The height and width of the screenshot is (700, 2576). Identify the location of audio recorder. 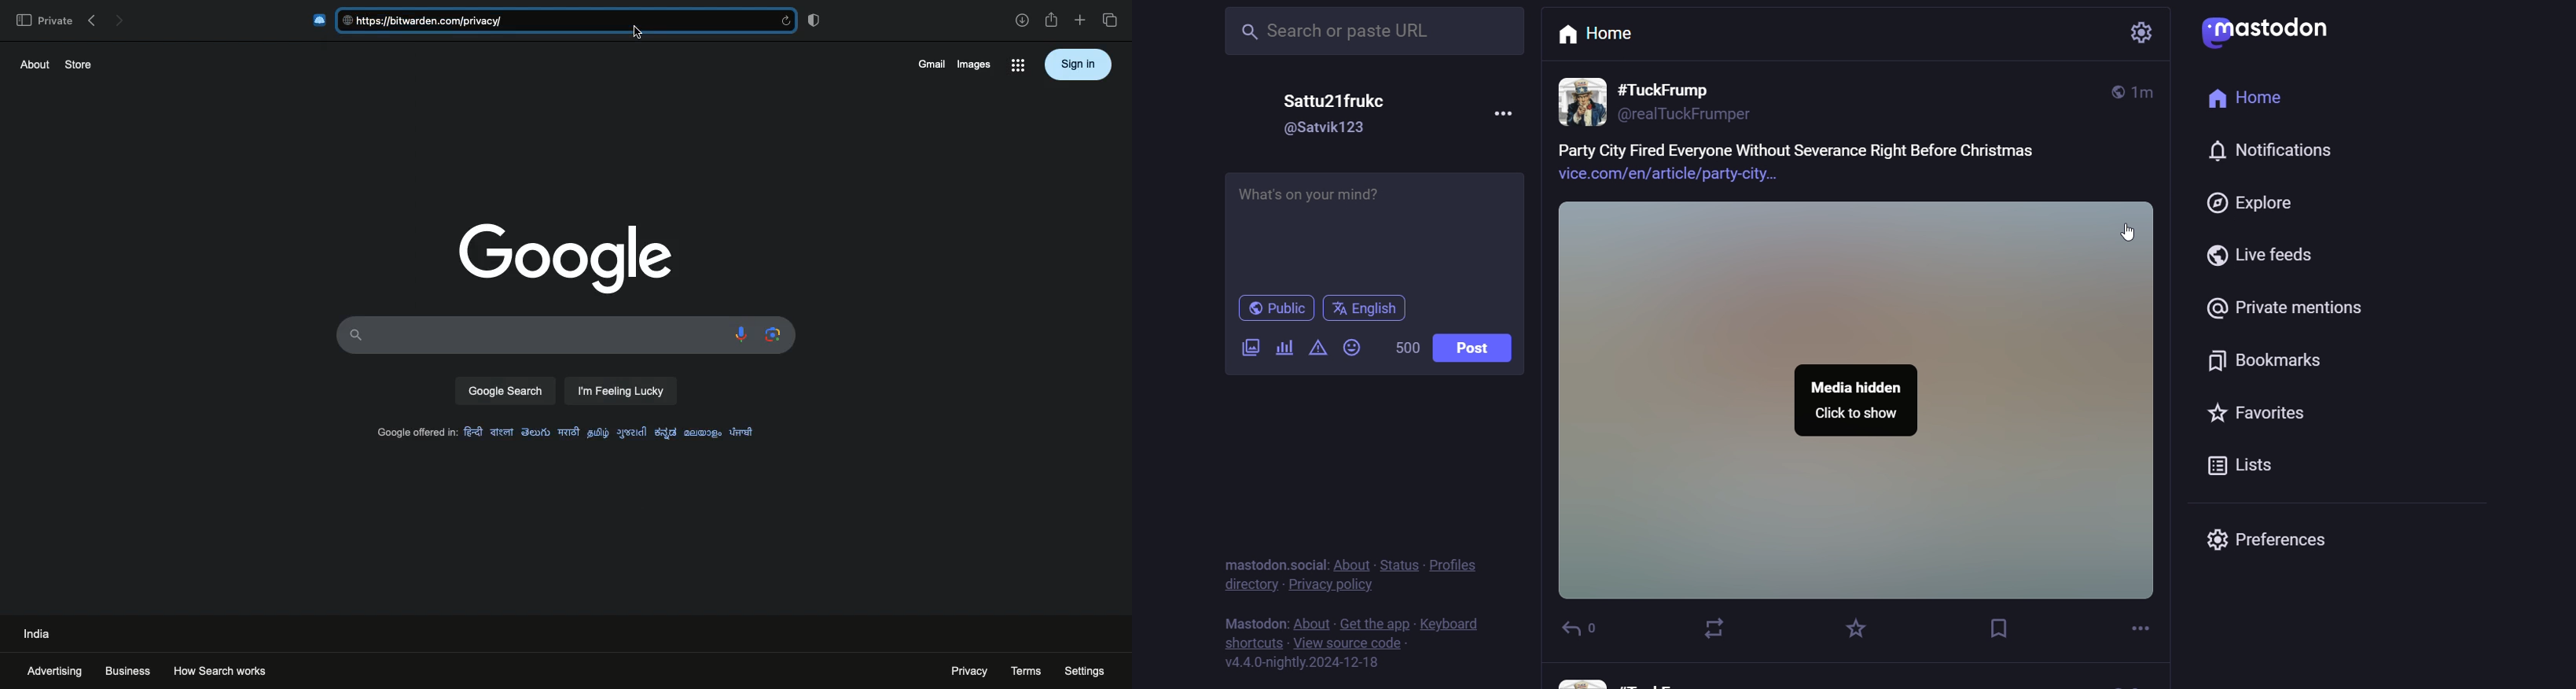
(738, 335).